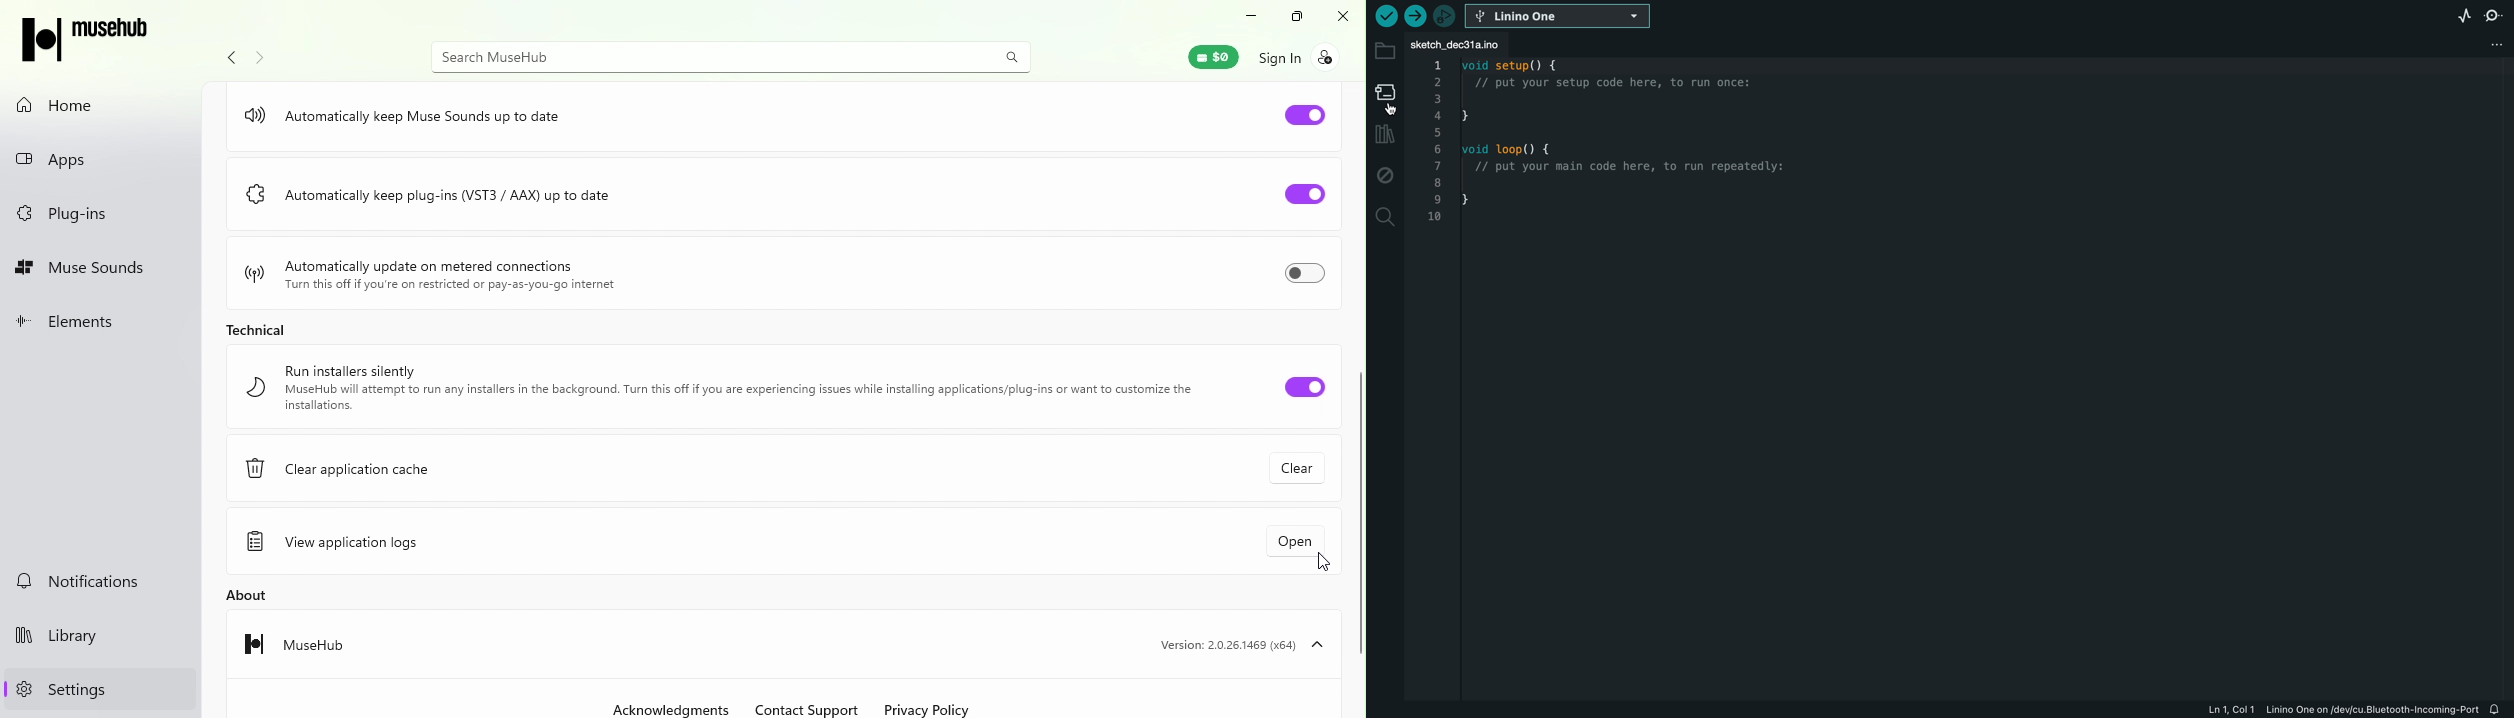 The width and height of the screenshot is (2520, 728). I want to click on Acknowledgments, so click(671, 708).